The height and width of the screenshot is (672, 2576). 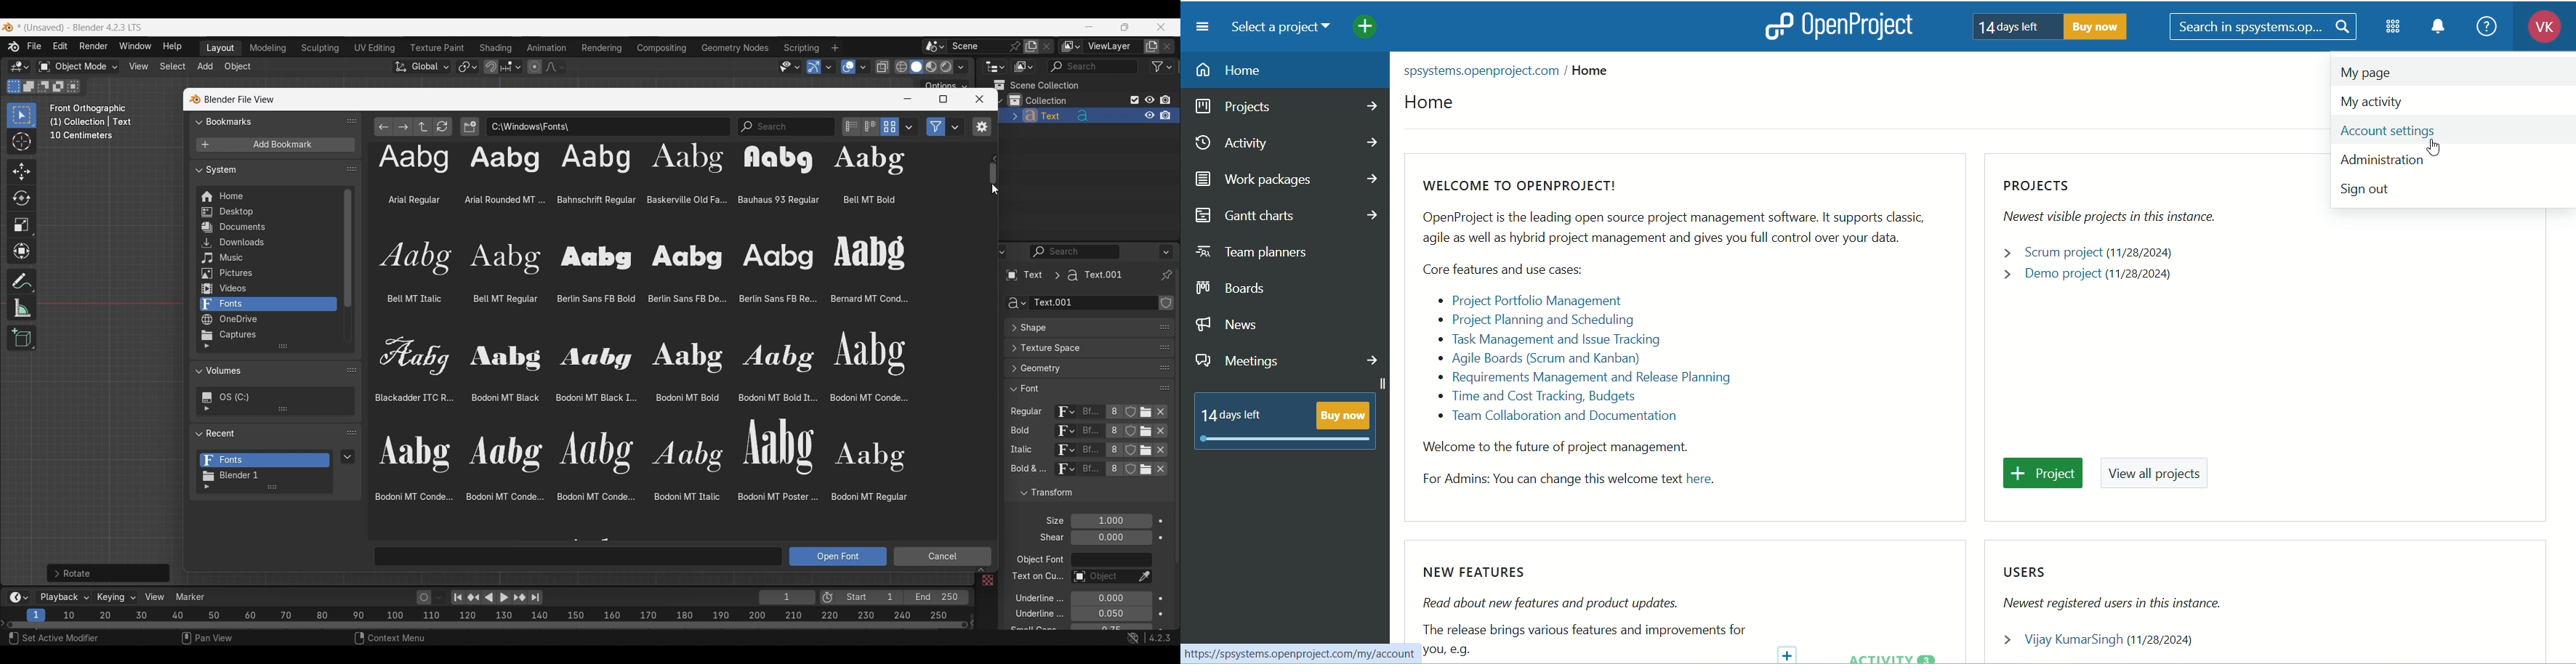 I want to click on cursor, so click(x=2439, y=147).